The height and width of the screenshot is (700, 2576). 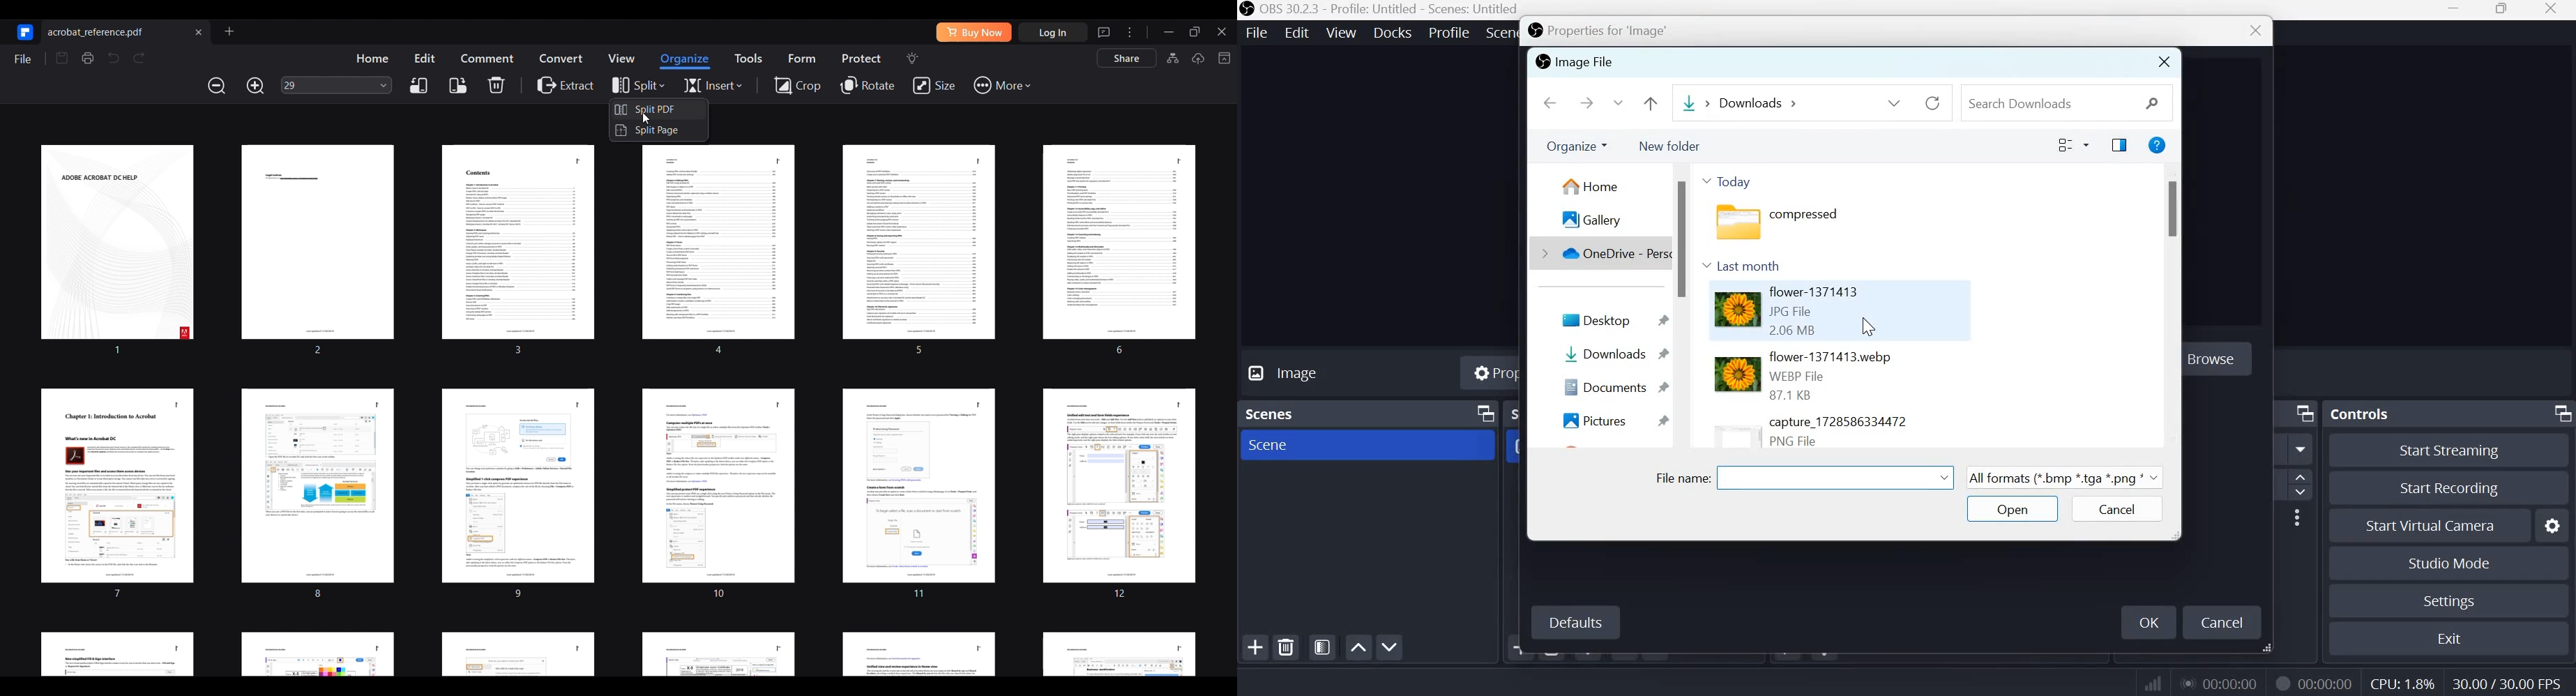 What do you see at coordinates (1586, 103) in the screenshot?
I see `forward` at bounding box center [1586, 103].